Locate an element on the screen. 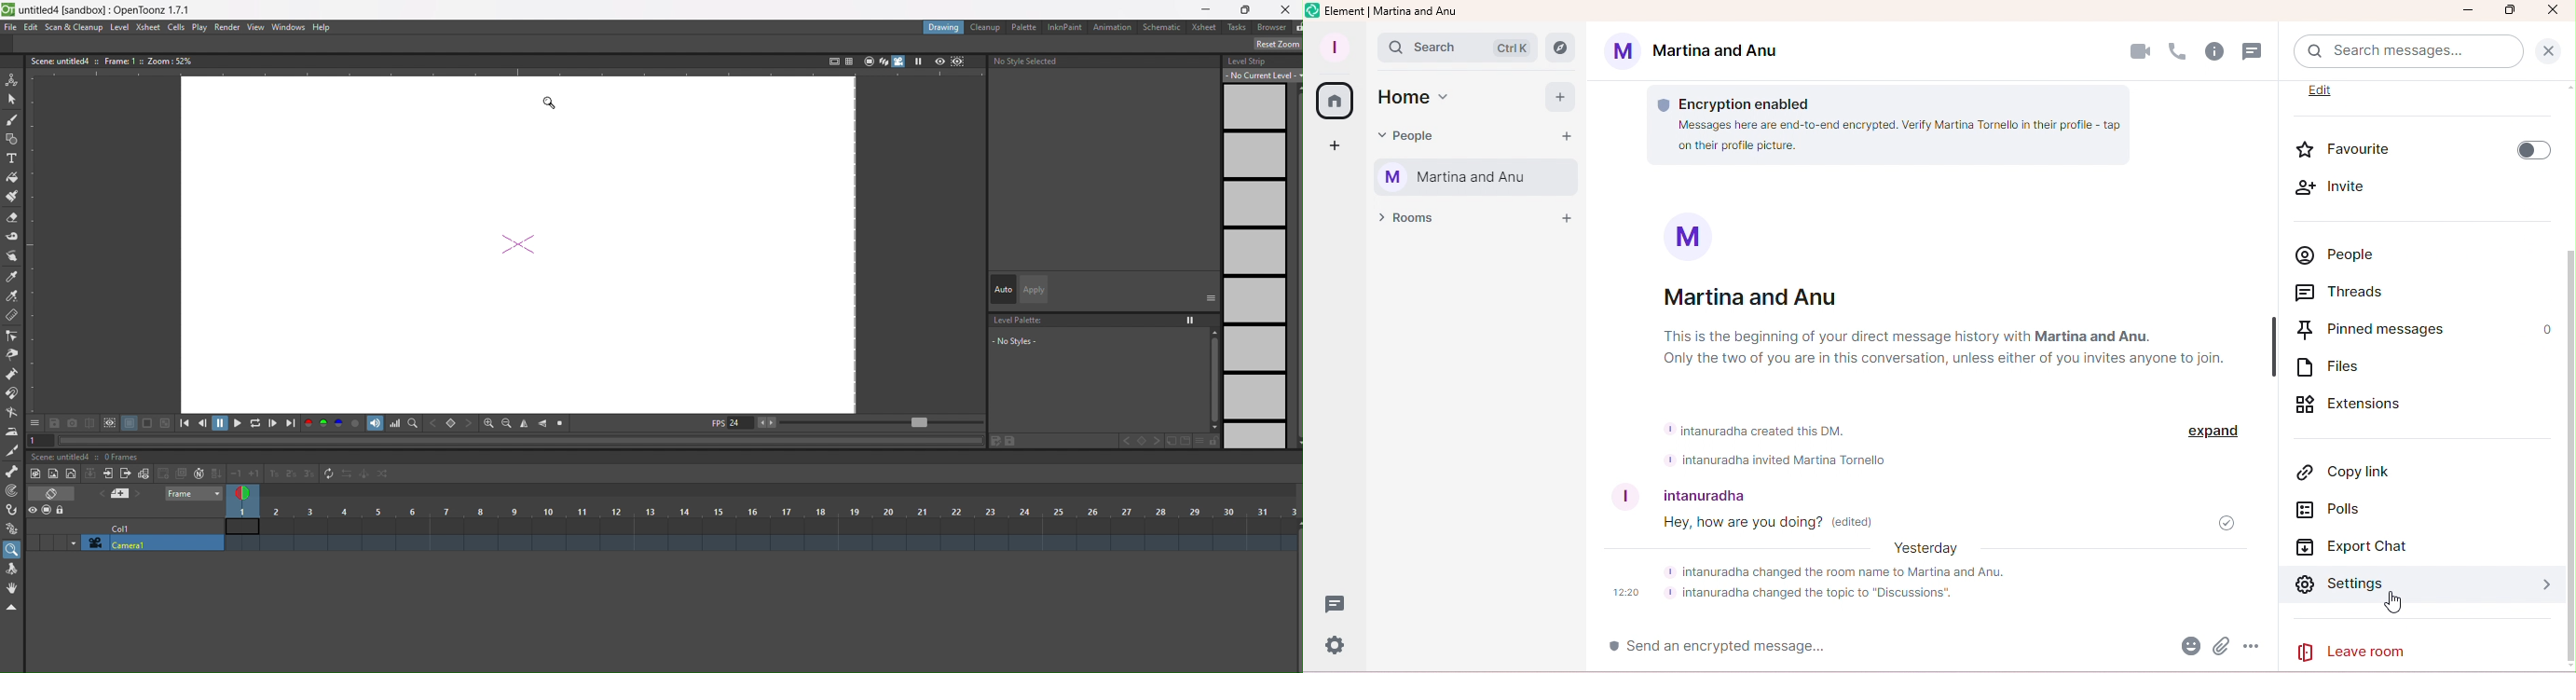 This screenshot has width=2576, height=700. Threads is located at coordinates (2254, 52).